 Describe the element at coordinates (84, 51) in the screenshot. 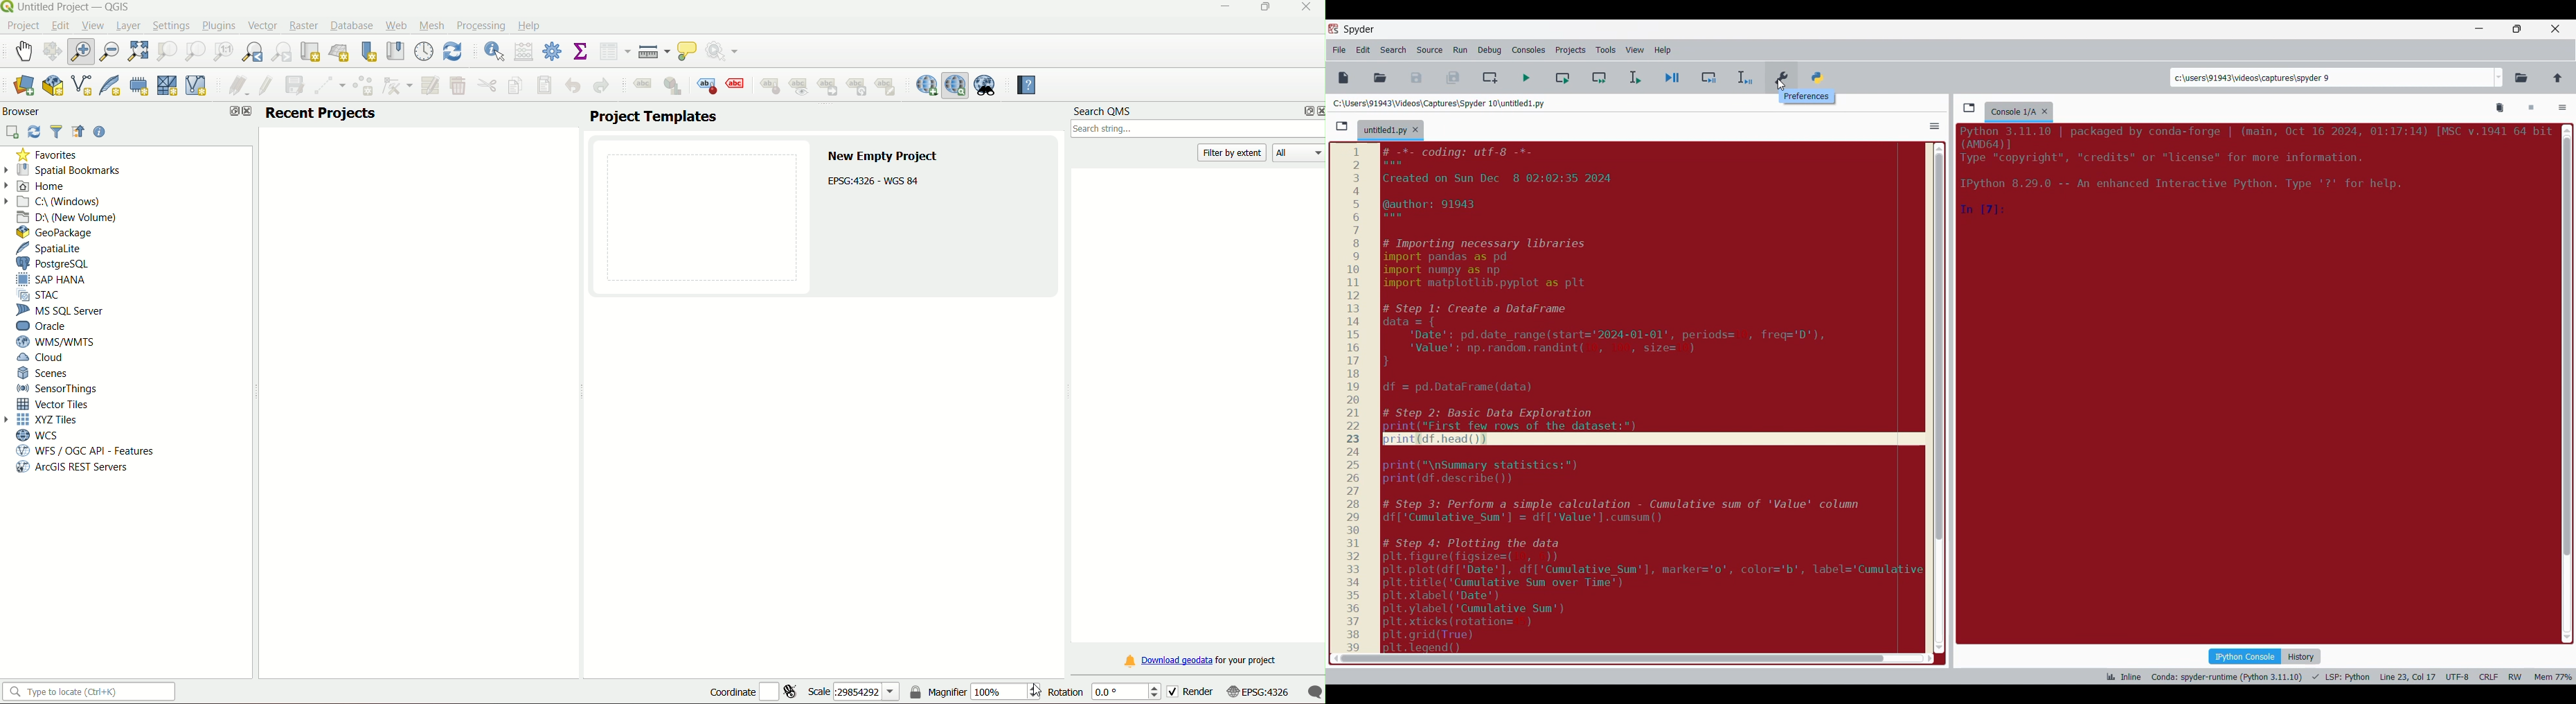

I see `zoom in` at that location.